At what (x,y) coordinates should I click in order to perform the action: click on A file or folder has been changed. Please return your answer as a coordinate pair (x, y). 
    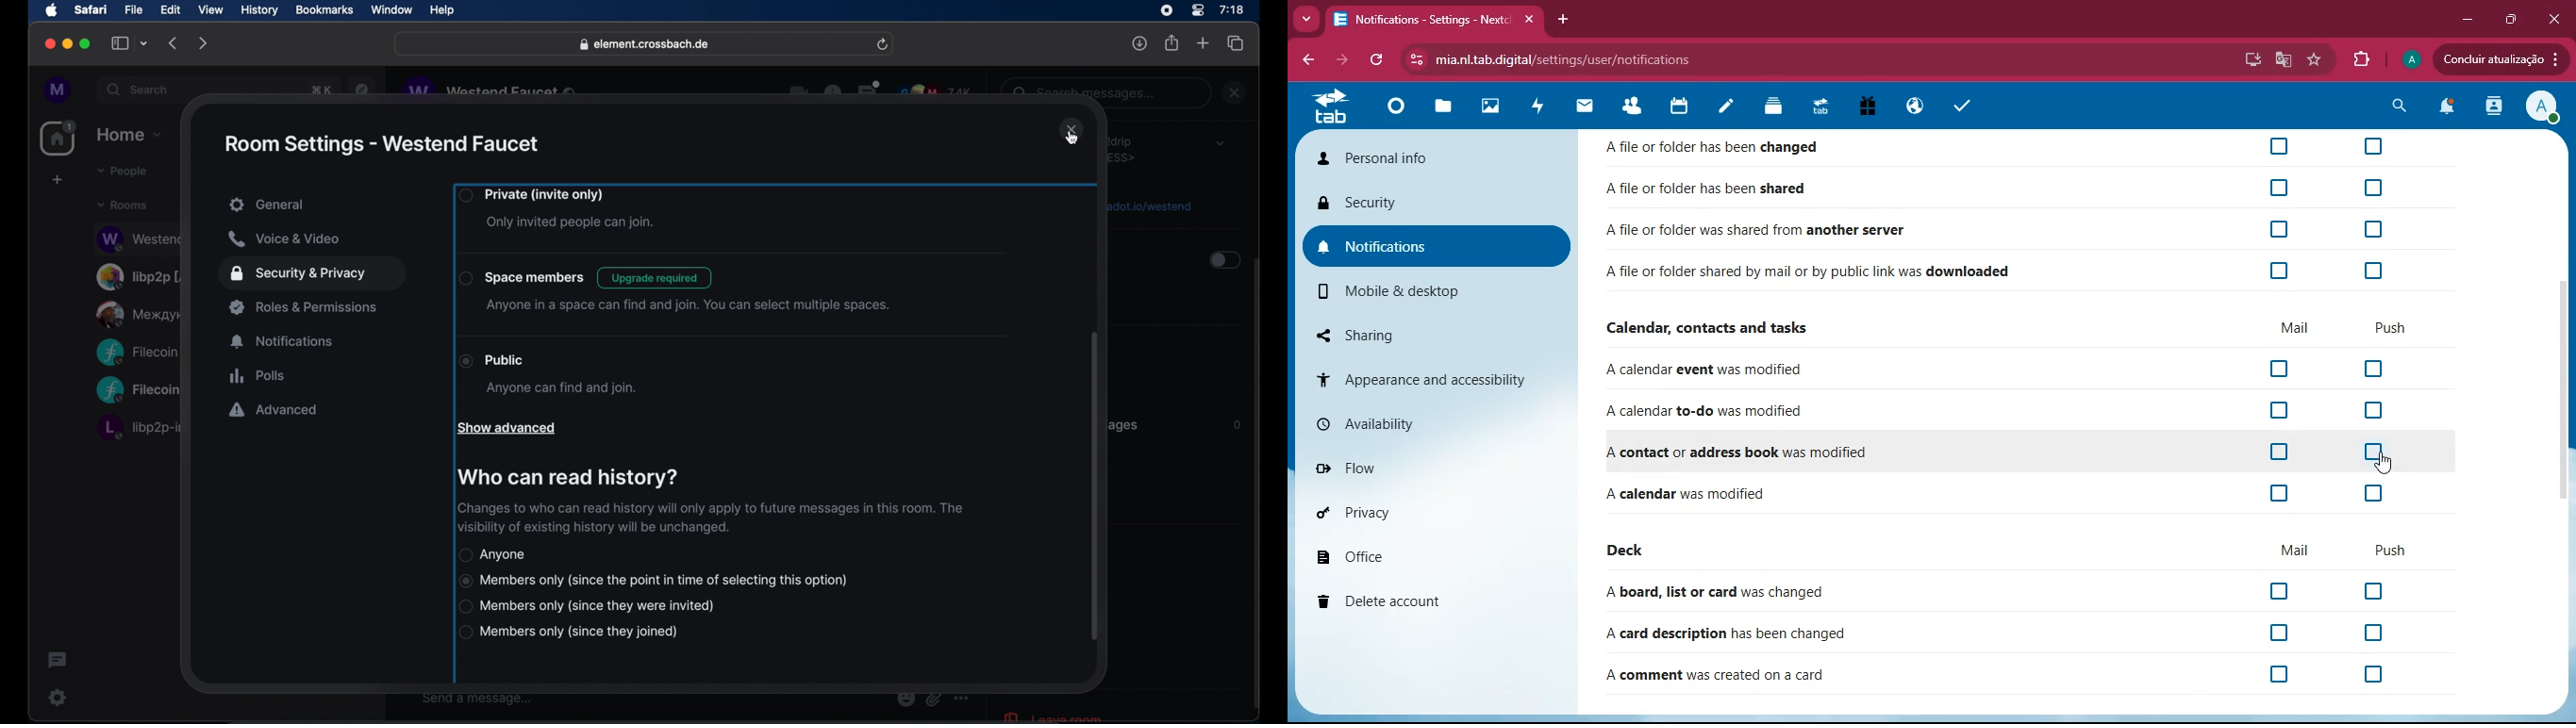
    Looking at the image, I should click on (1719, 148).